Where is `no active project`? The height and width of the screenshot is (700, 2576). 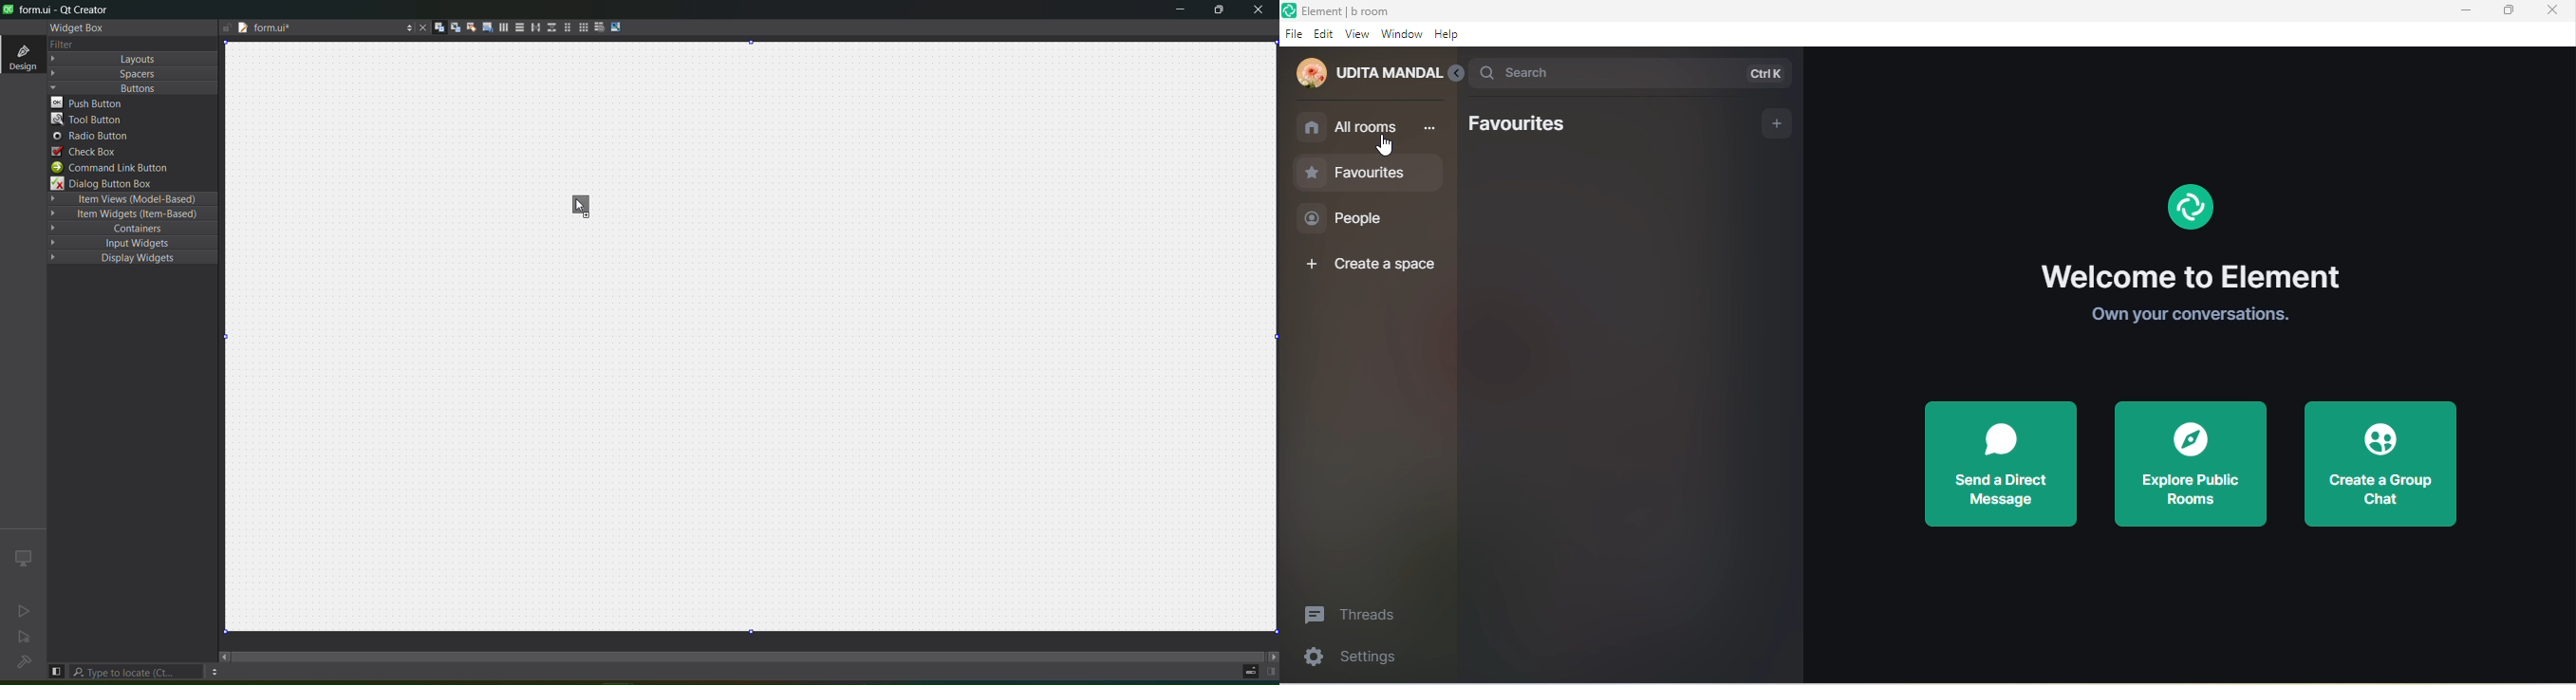
no active project is located at coordinates (26, 609).